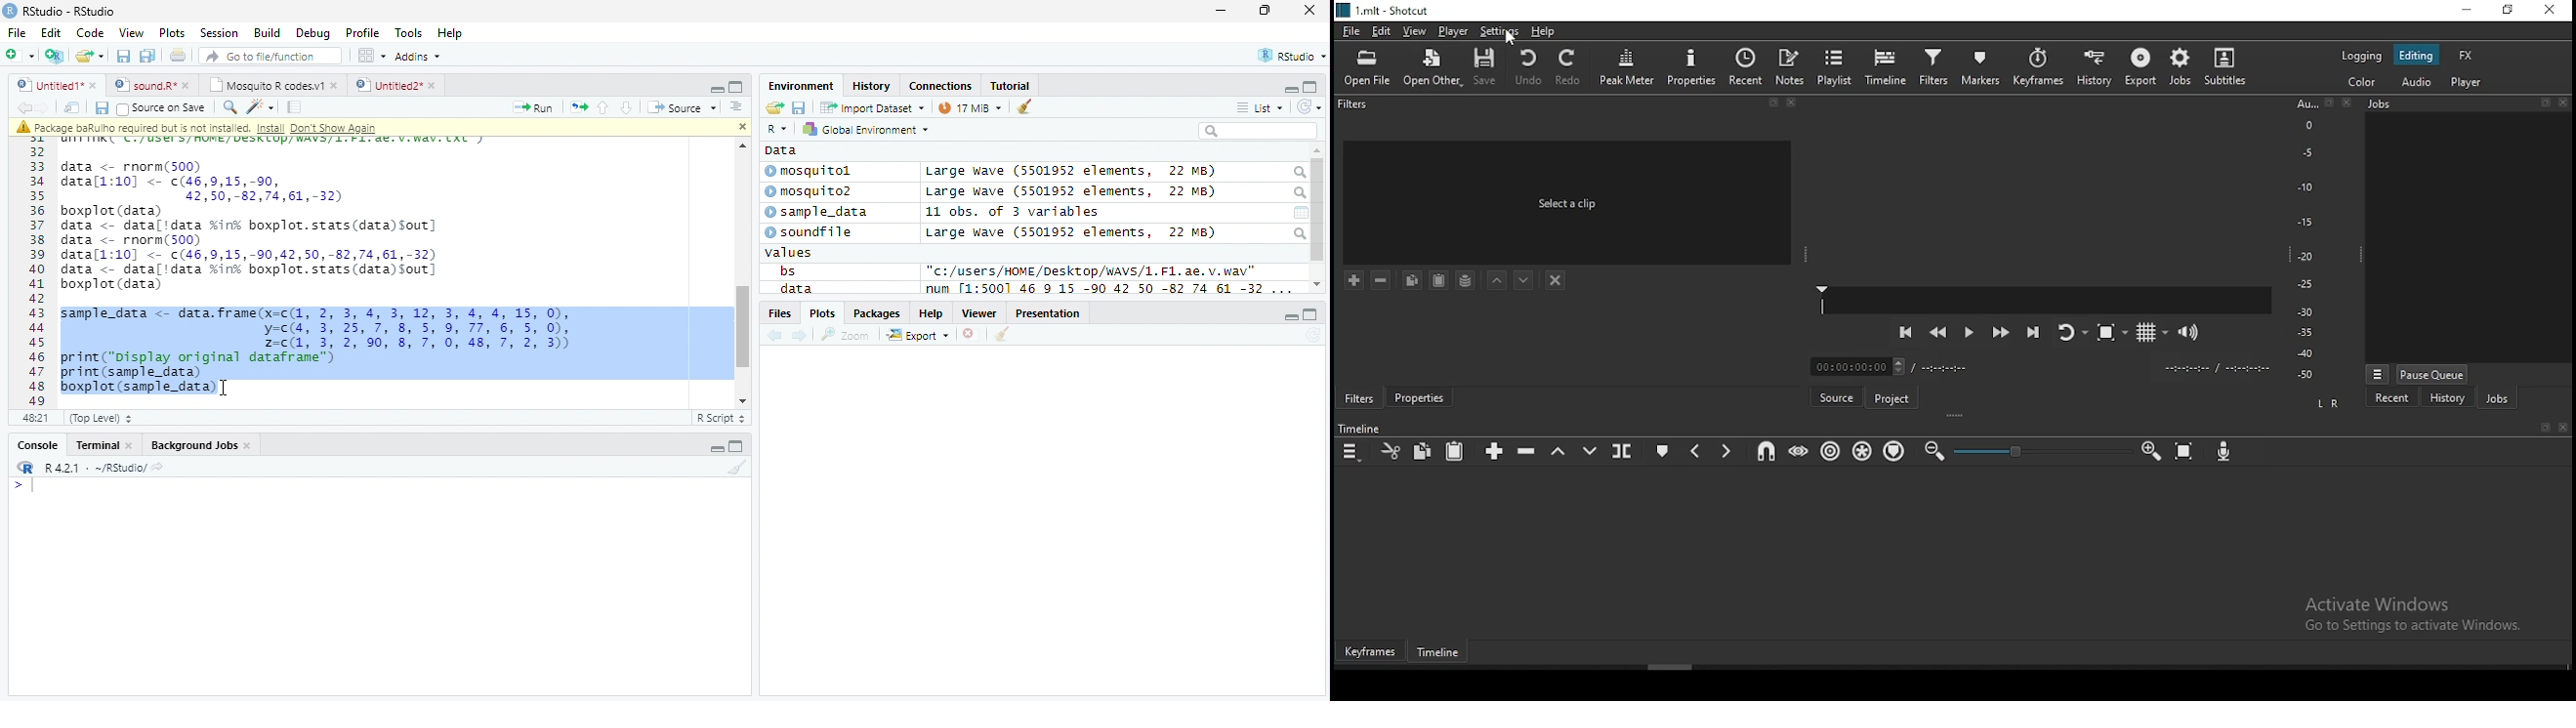 This screenshot has width=2576, height=728. What do you see at coordinates (1527, 453) in the screenshot?
I see `ripple delete` at bounding box center [1527, 453].